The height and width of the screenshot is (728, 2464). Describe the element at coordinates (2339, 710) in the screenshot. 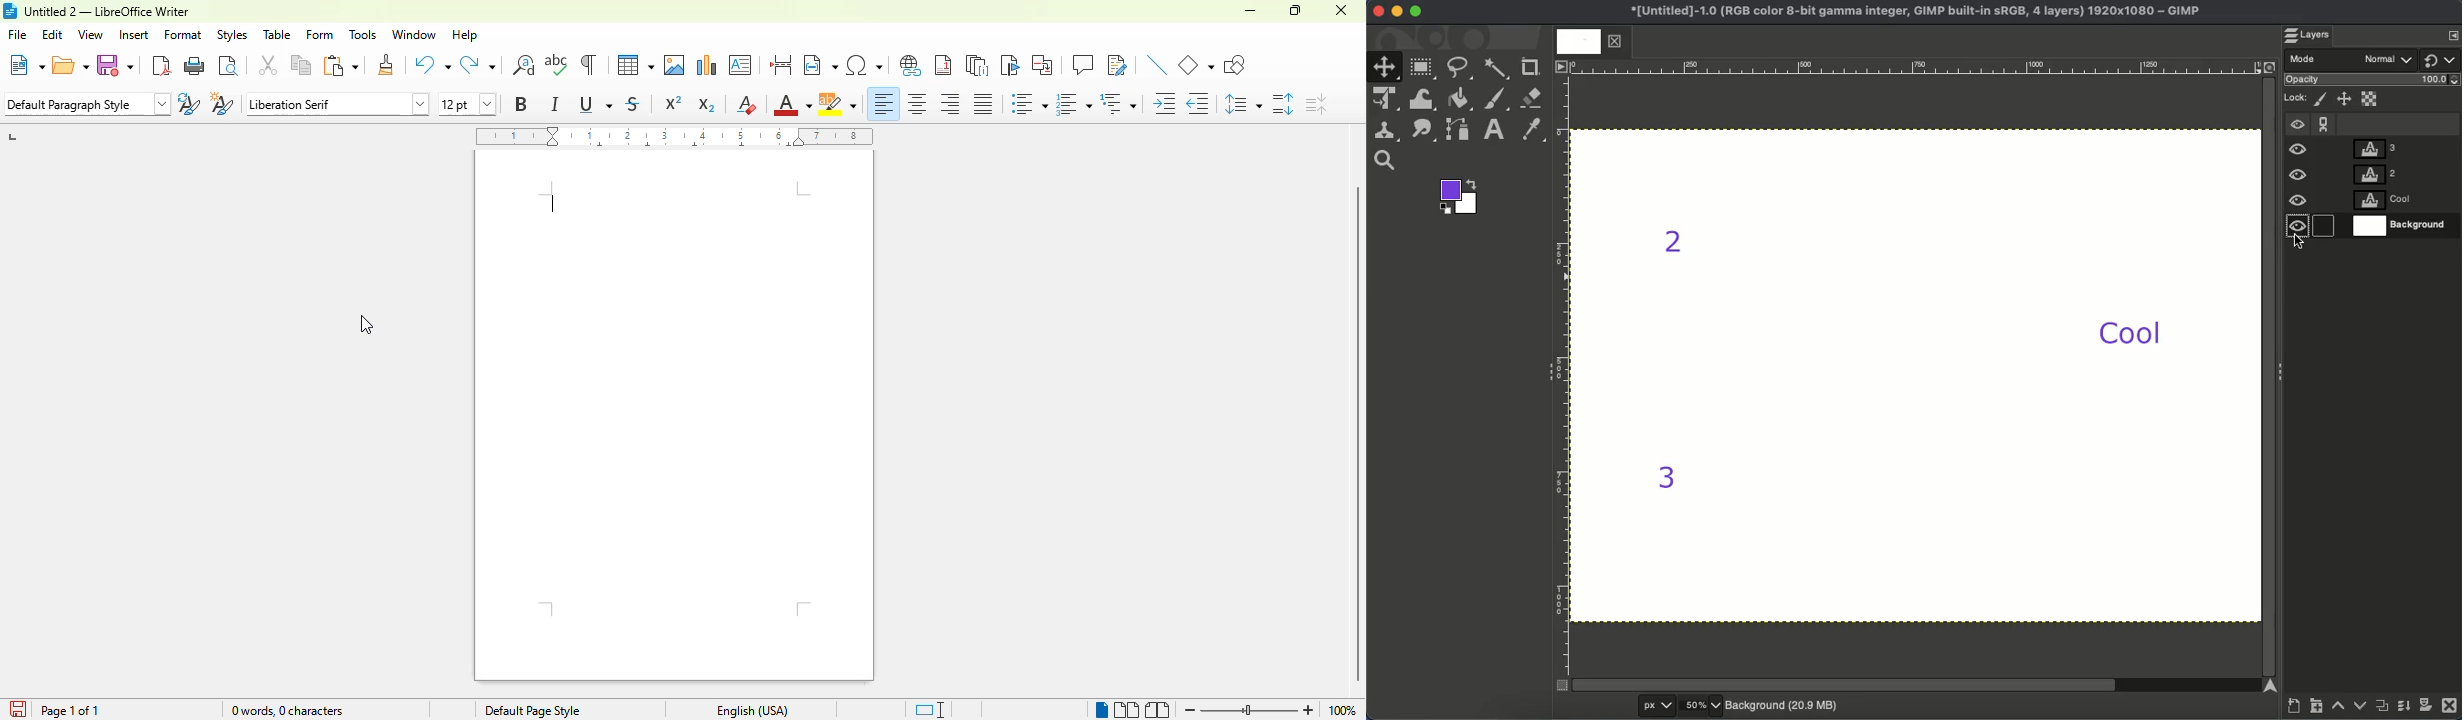

I see `Raise layer` at that location.